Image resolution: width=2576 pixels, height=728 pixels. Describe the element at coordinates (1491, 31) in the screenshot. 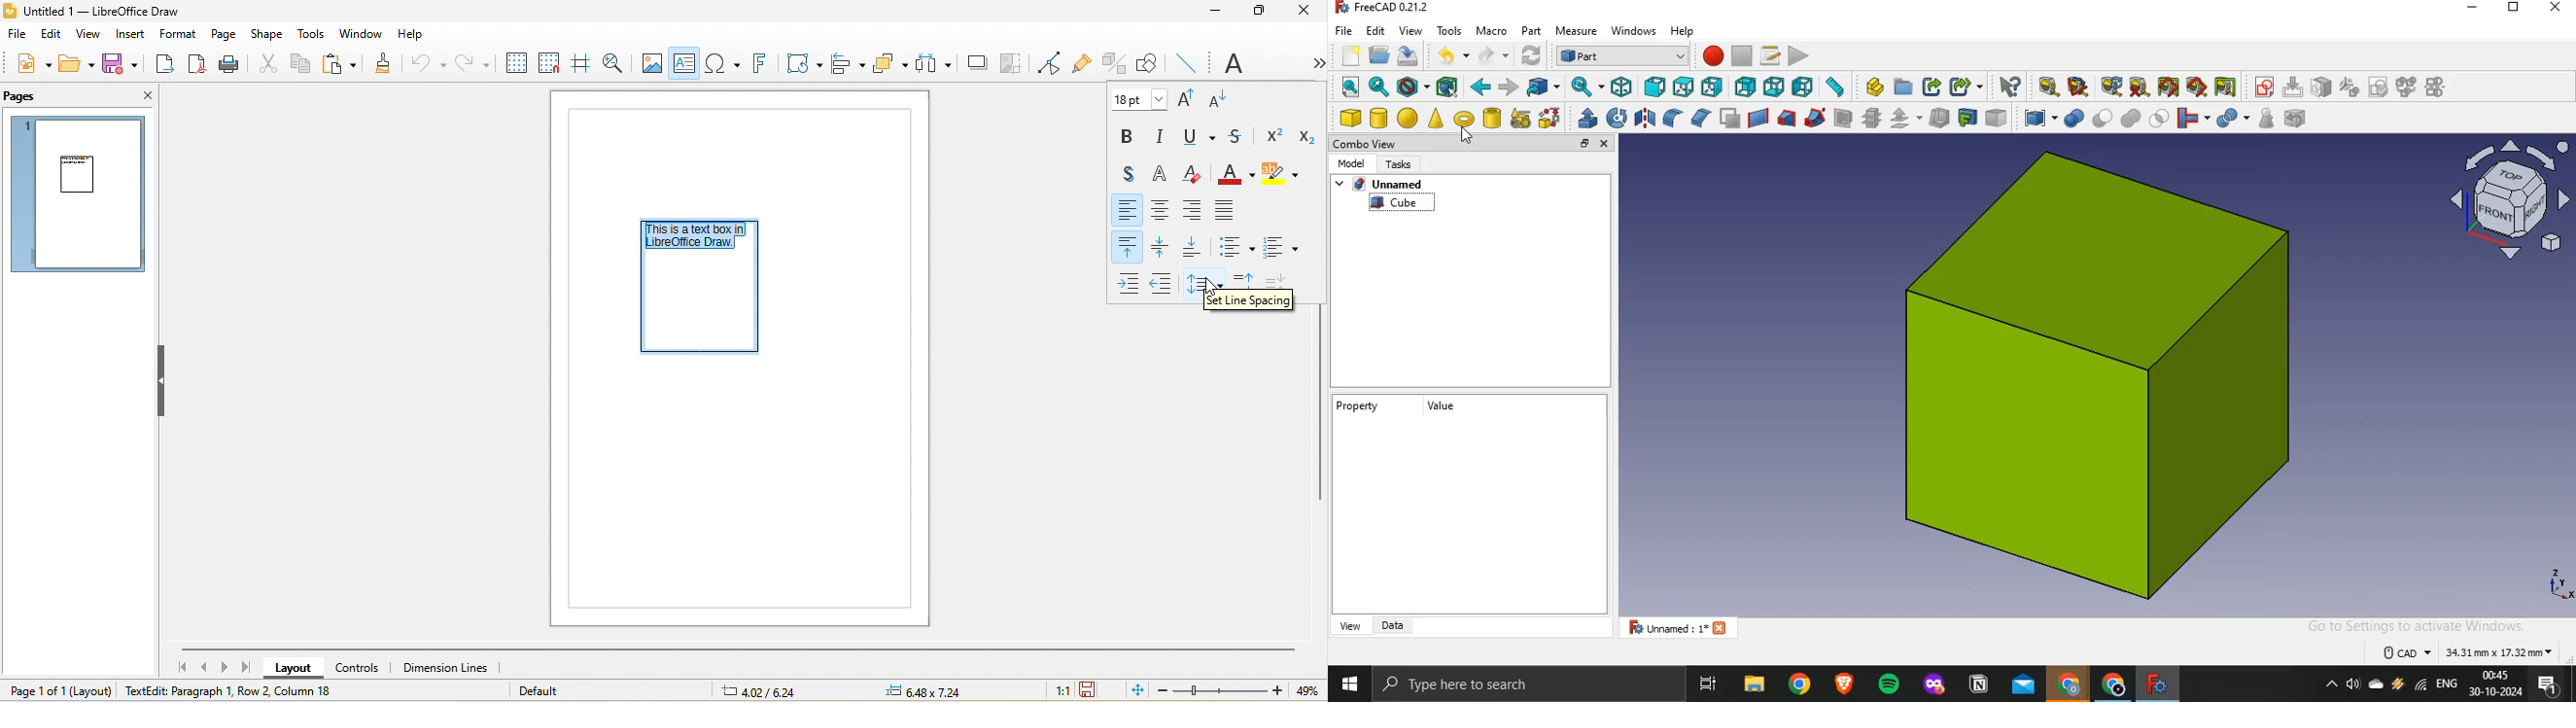

I see `macro` at that location.